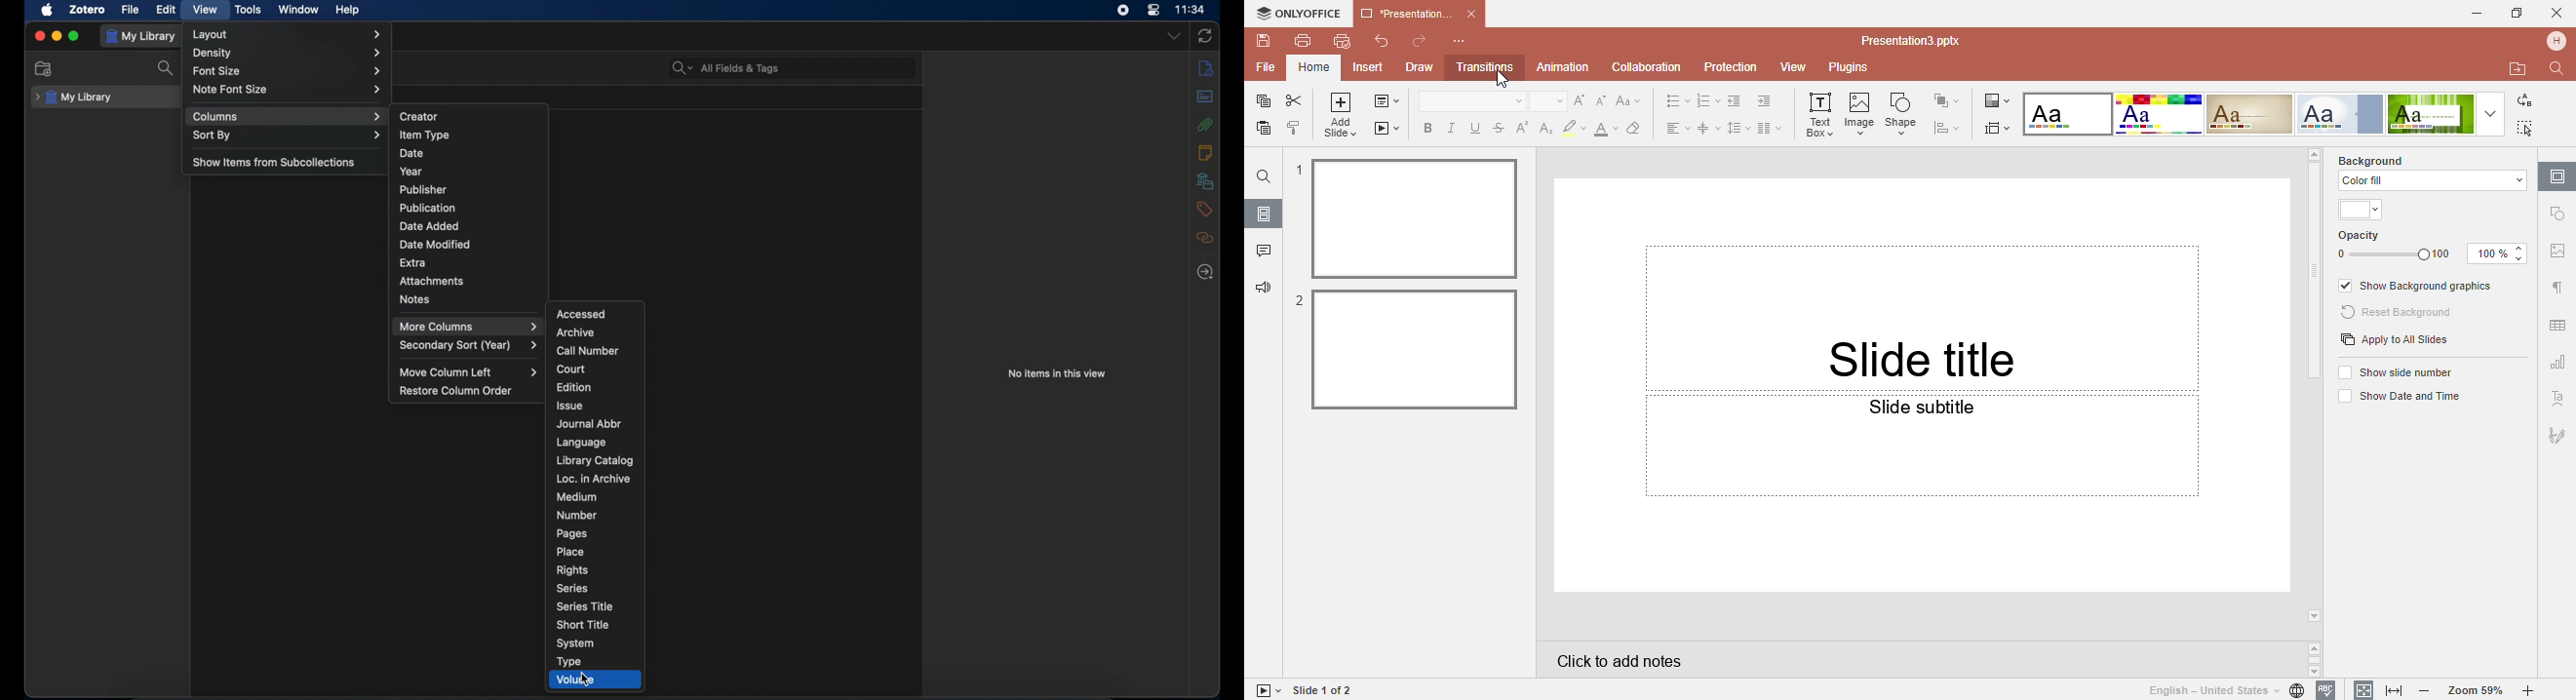 The image size is (2576, 700). Describe the element at coordinates (1295, 130) in the screenshot. I see `Copy style` at that location.